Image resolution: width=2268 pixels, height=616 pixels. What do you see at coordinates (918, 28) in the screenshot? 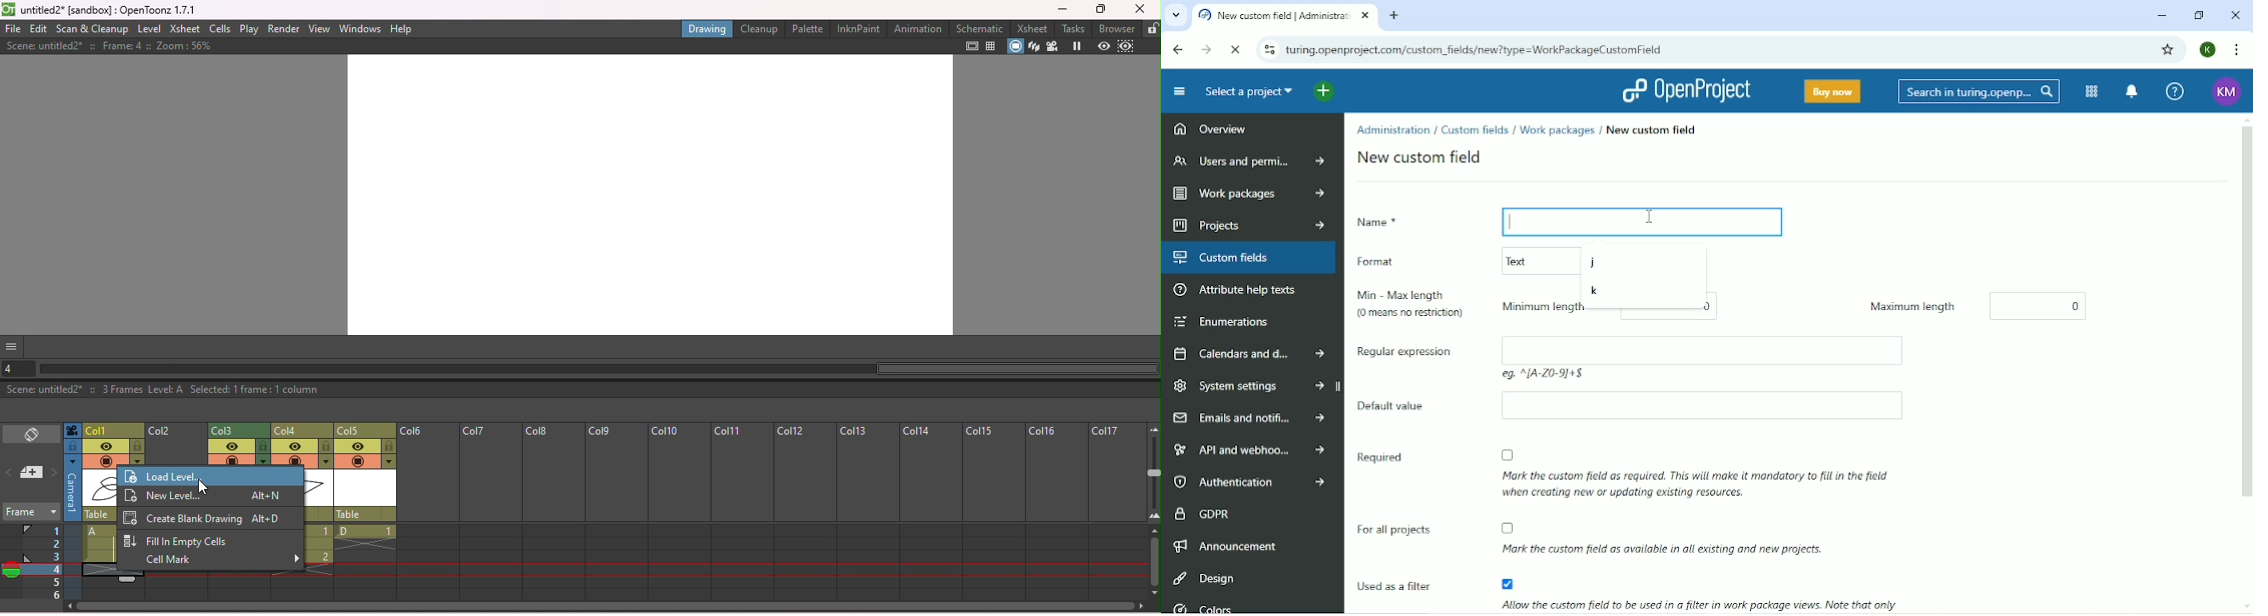
I see `Animatio` at bounding box center [918, 28].